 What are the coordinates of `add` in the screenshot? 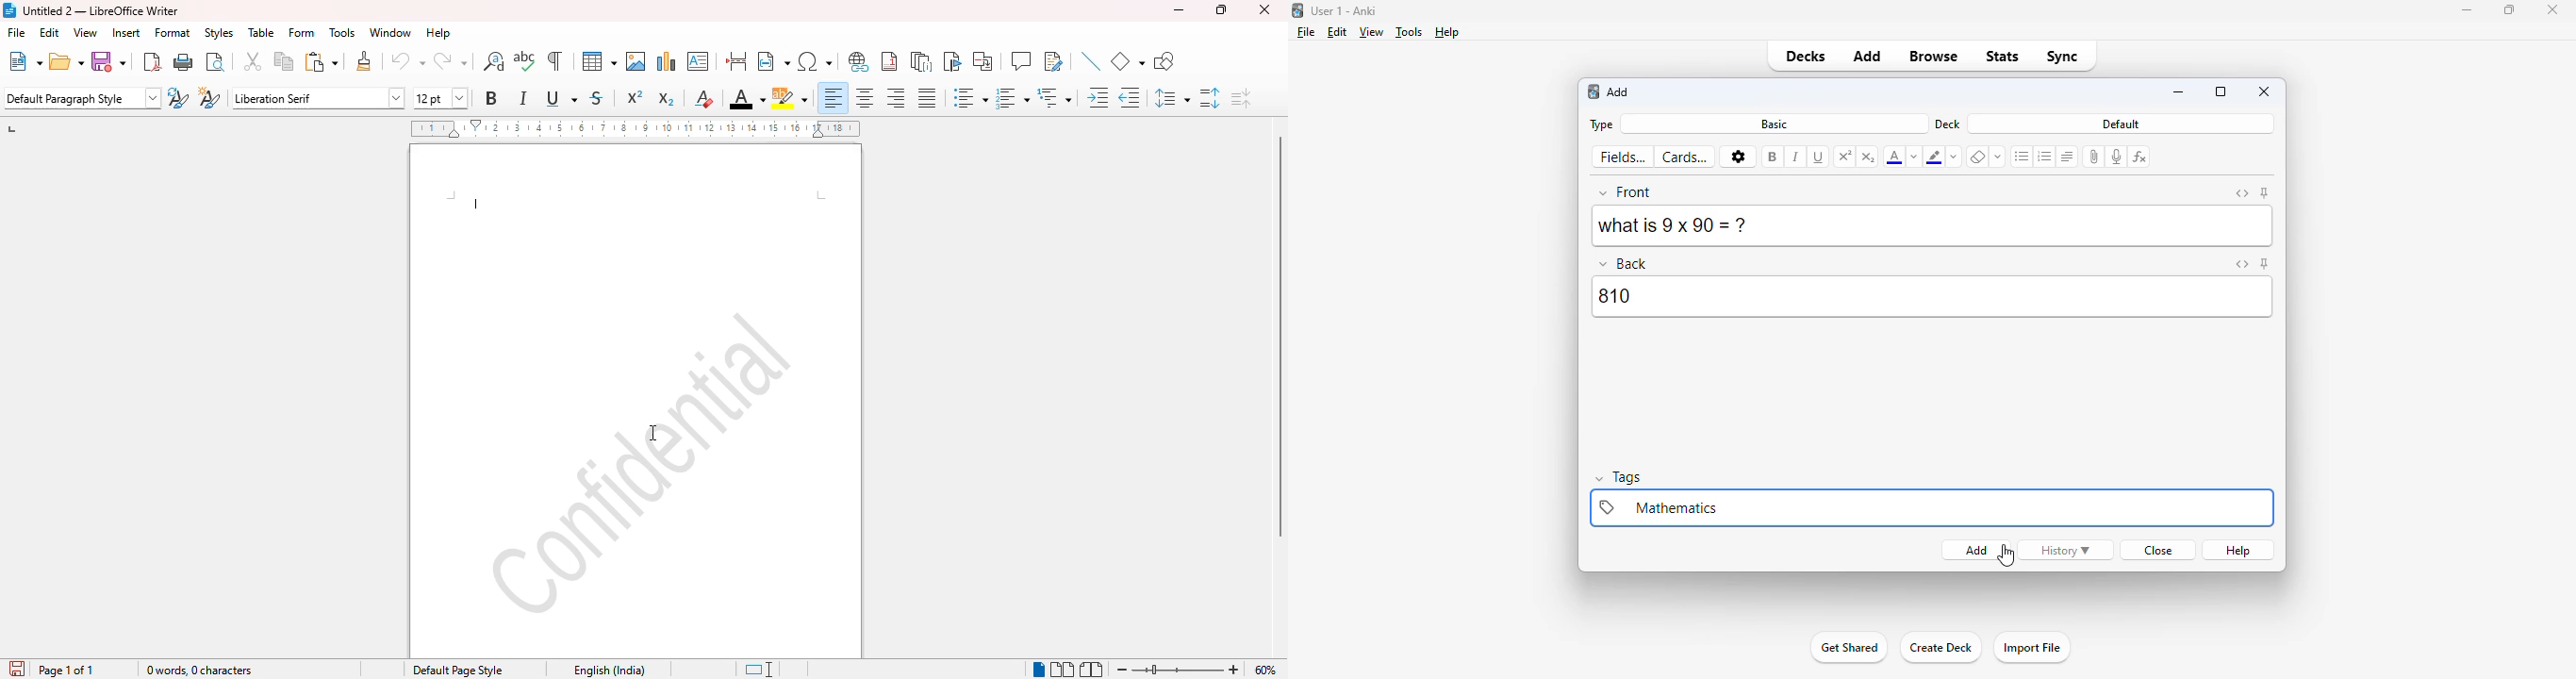 It's located at (1619, 92).